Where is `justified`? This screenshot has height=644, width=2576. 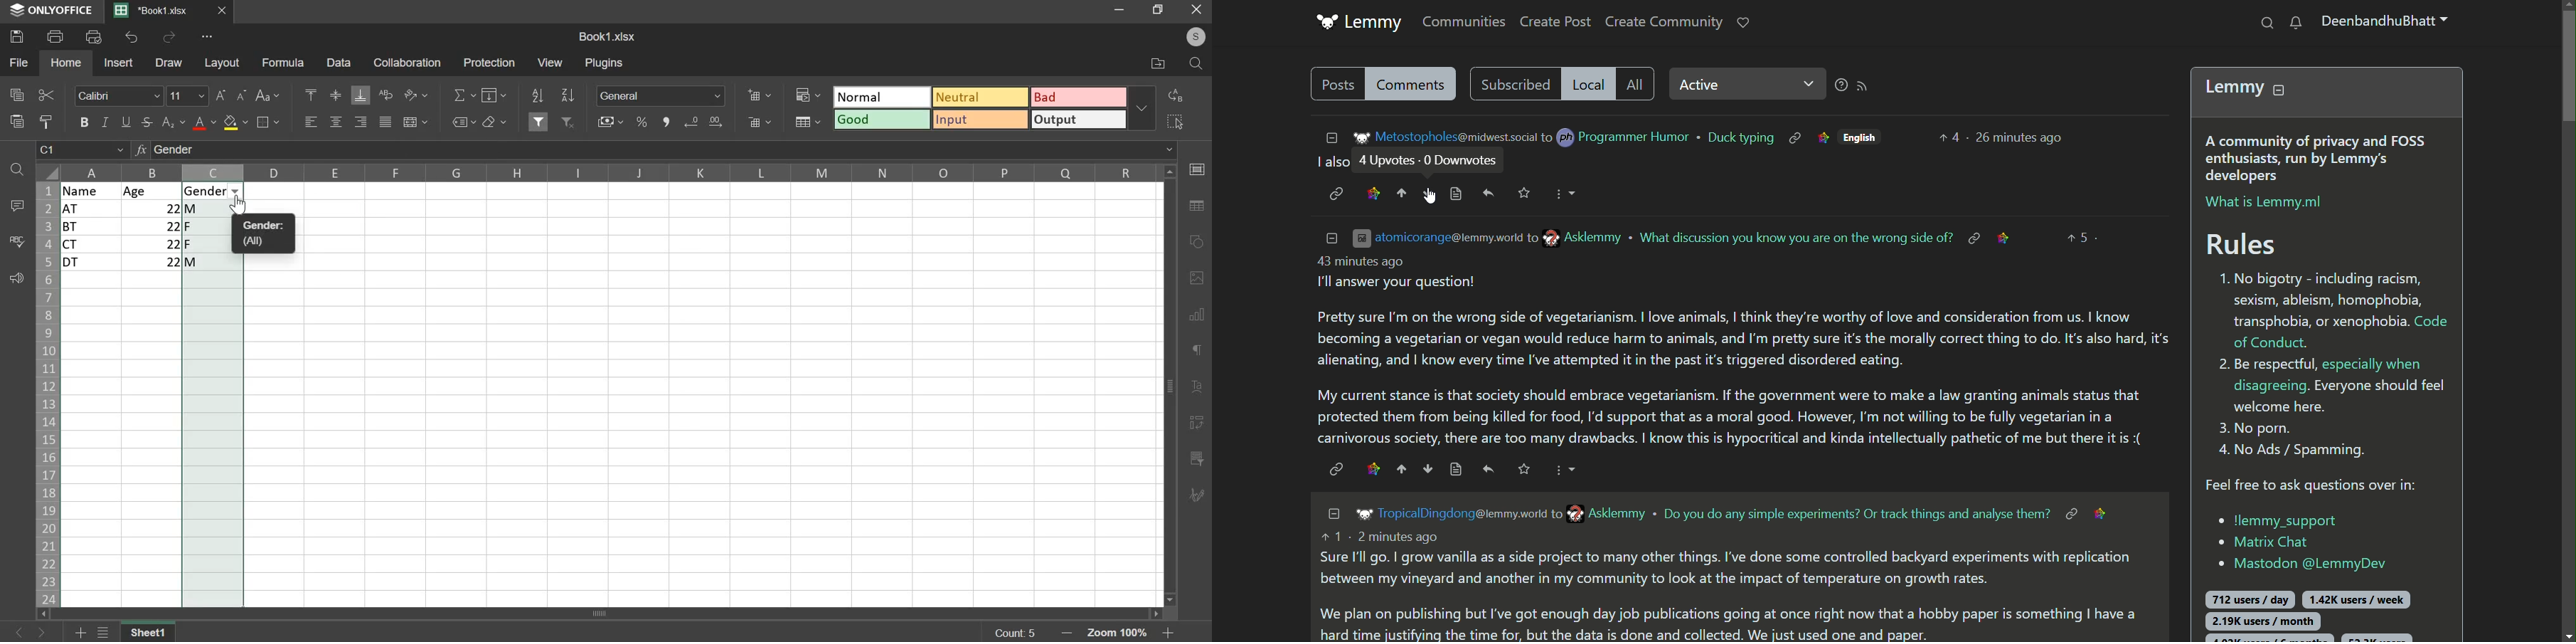
justified is located at coordinates (385, 122).